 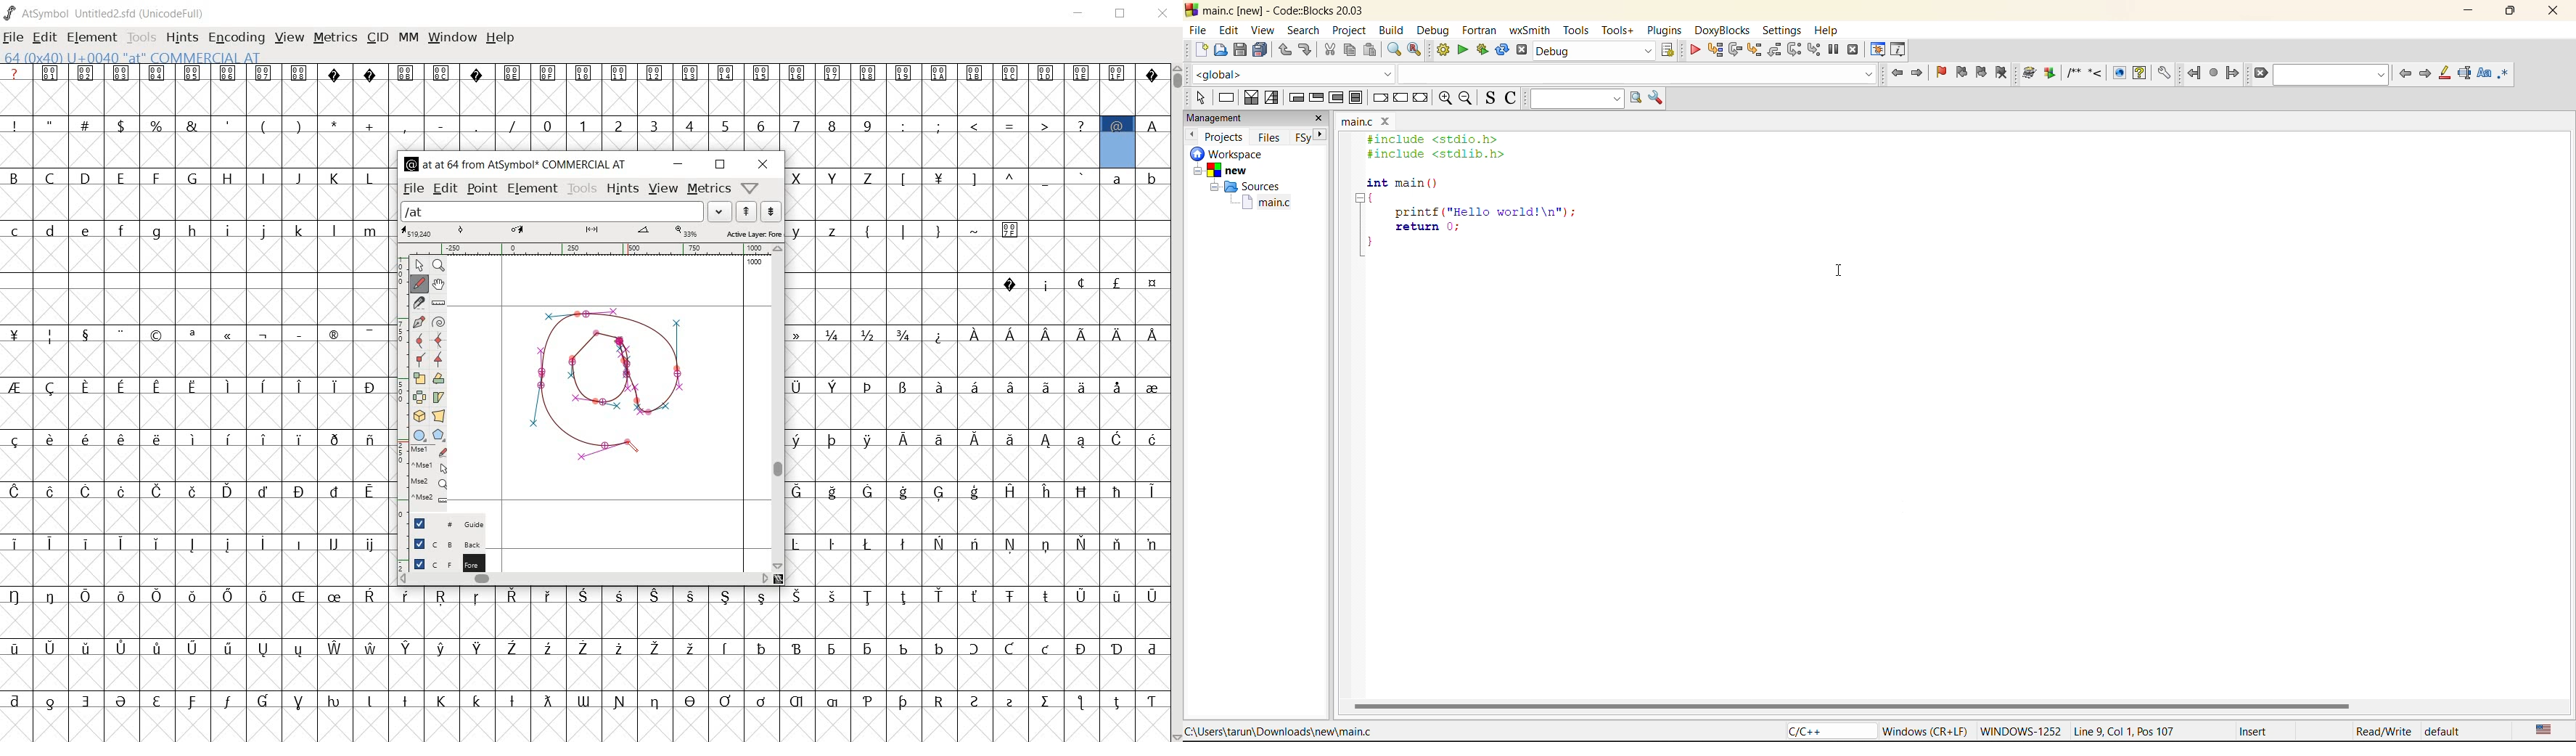 I want to click on step out, so click(x=1775, y=50).